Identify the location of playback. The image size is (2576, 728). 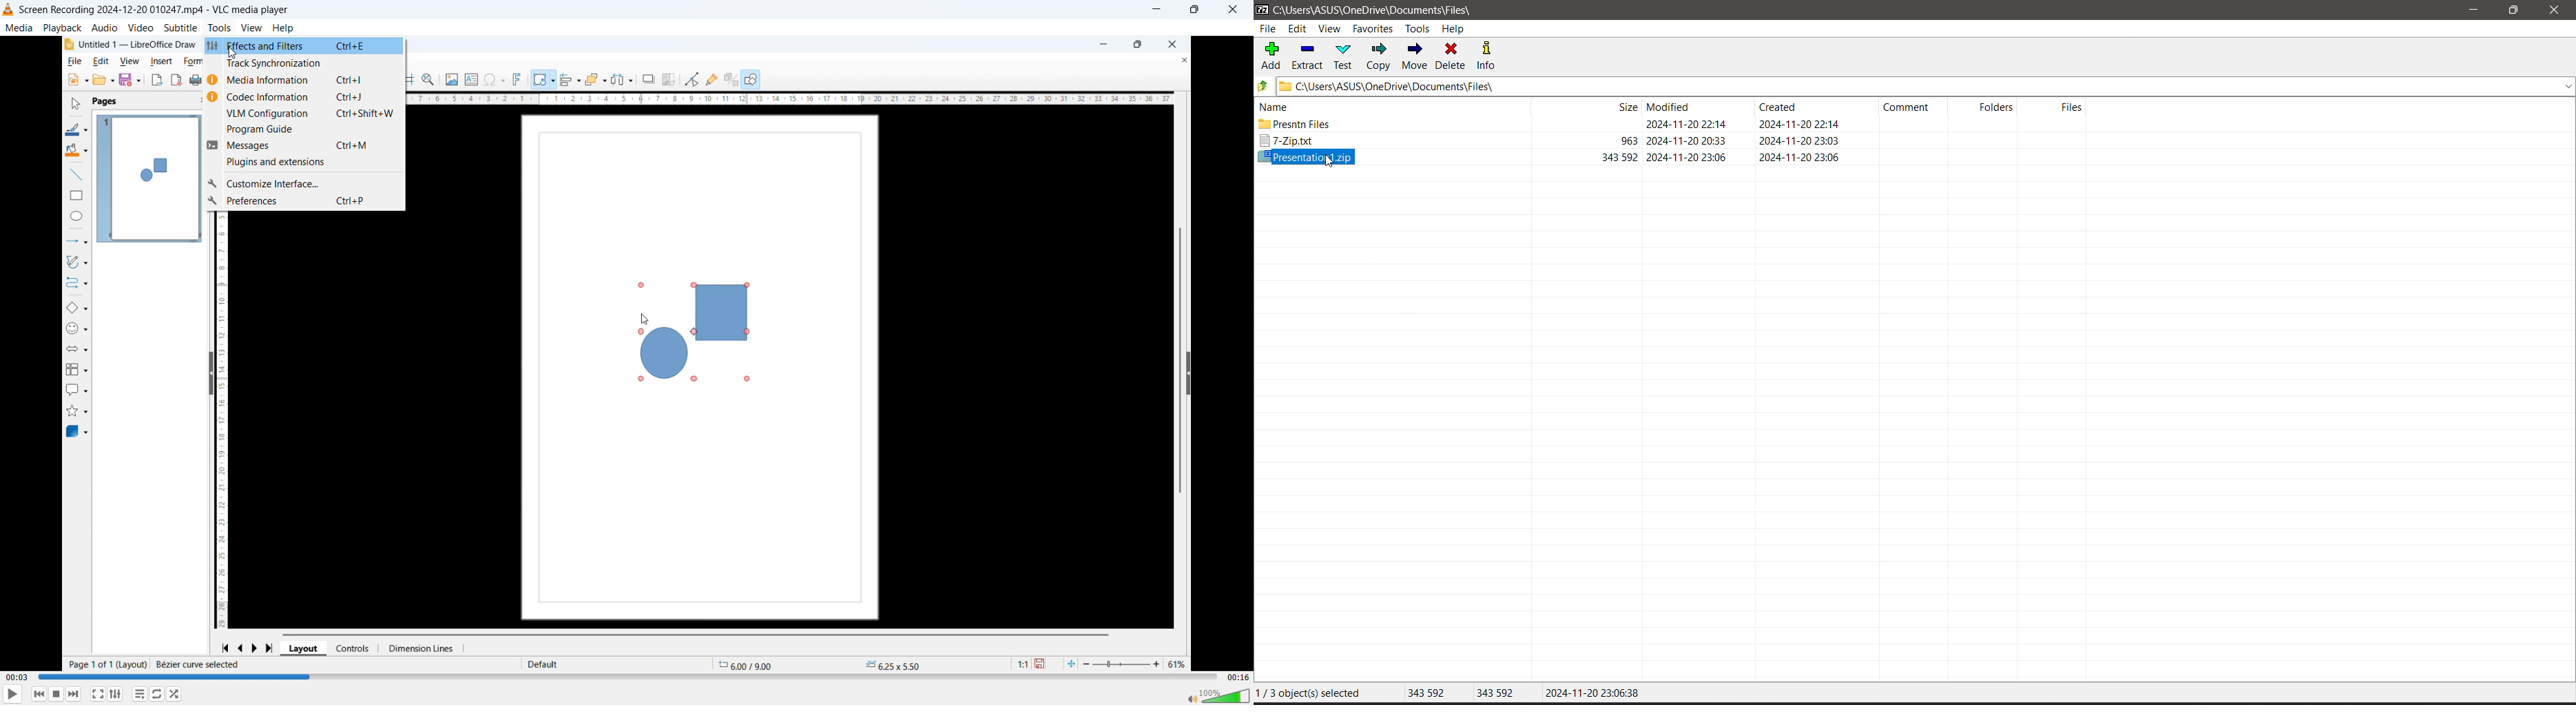
(62, 27).